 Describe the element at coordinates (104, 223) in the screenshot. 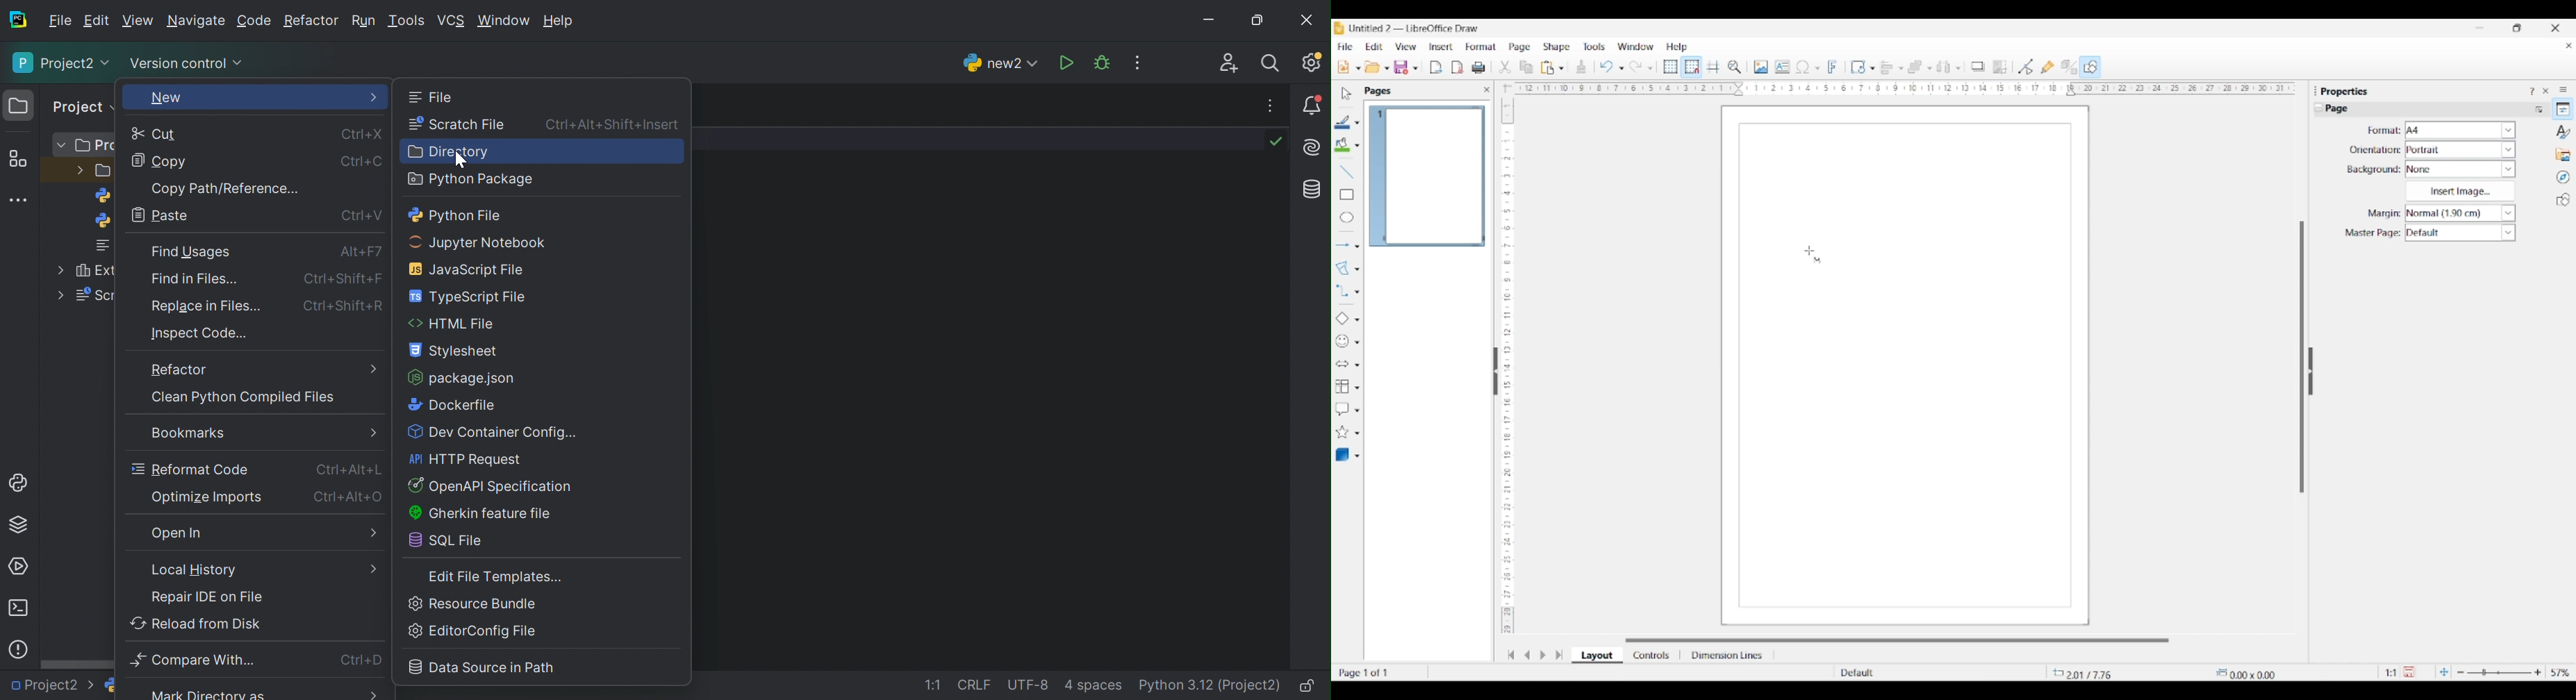

I see `python logo` at that location.